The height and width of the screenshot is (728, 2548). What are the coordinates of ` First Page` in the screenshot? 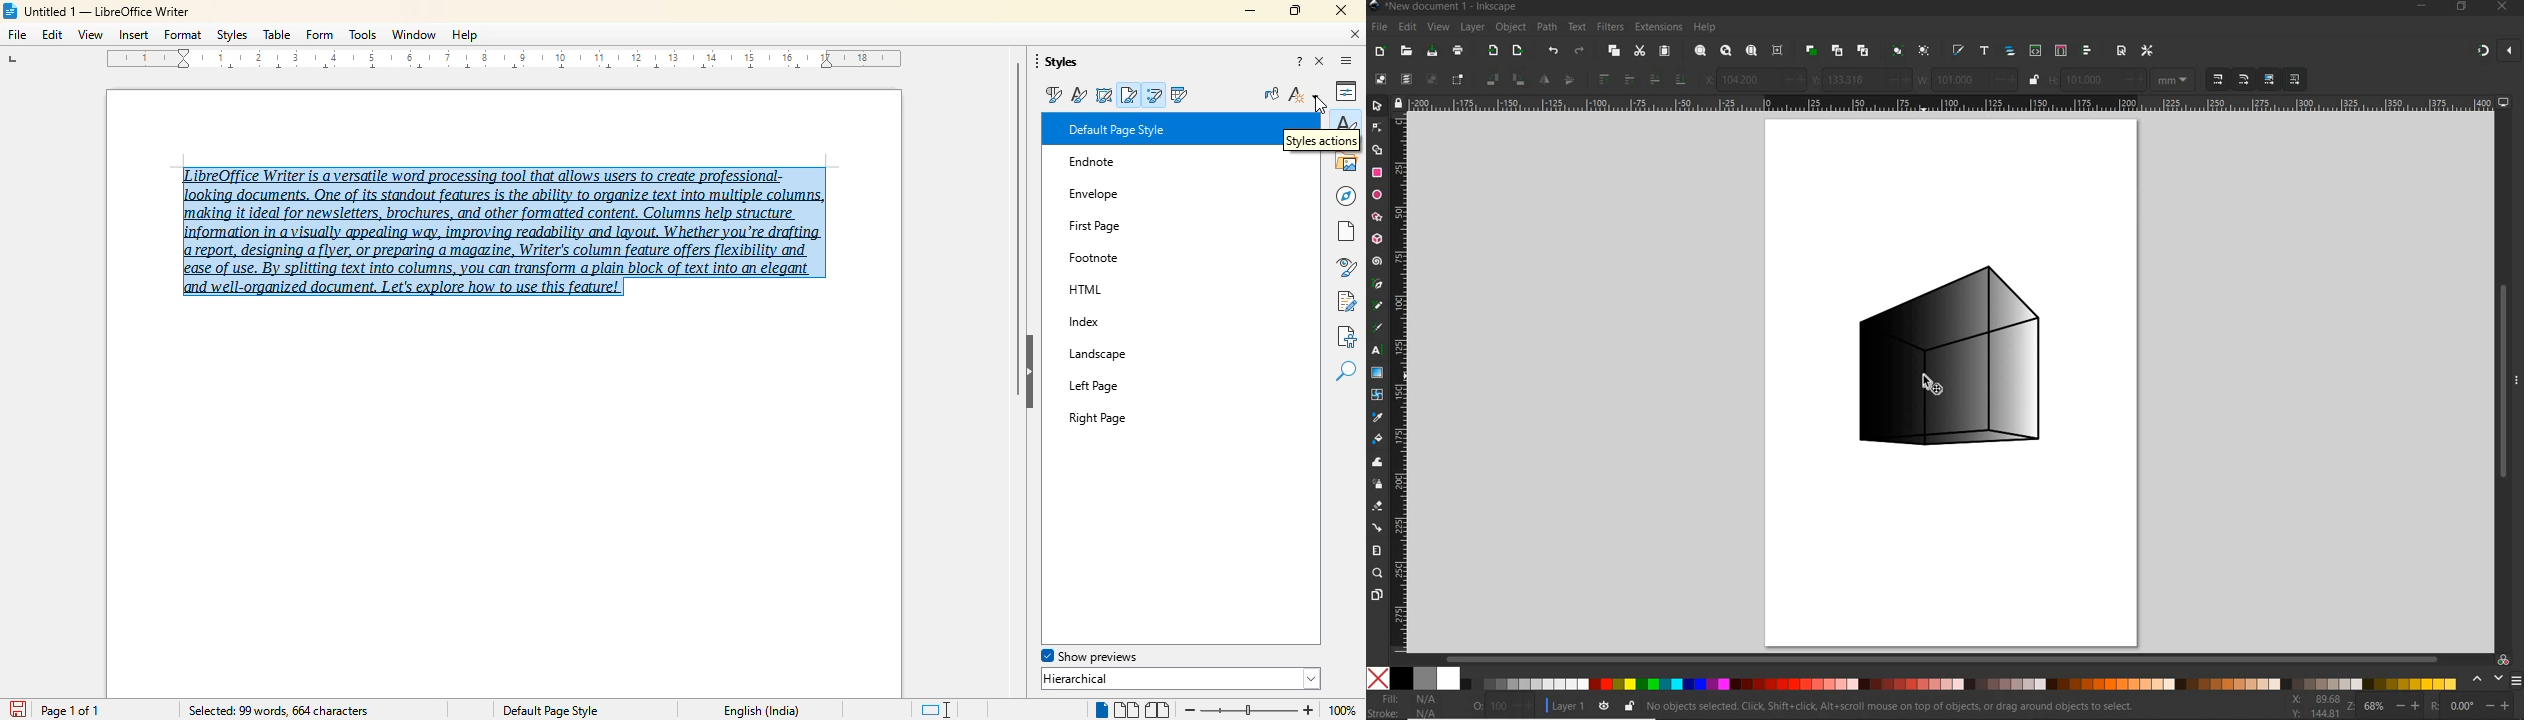 It's located at (1117, 221).